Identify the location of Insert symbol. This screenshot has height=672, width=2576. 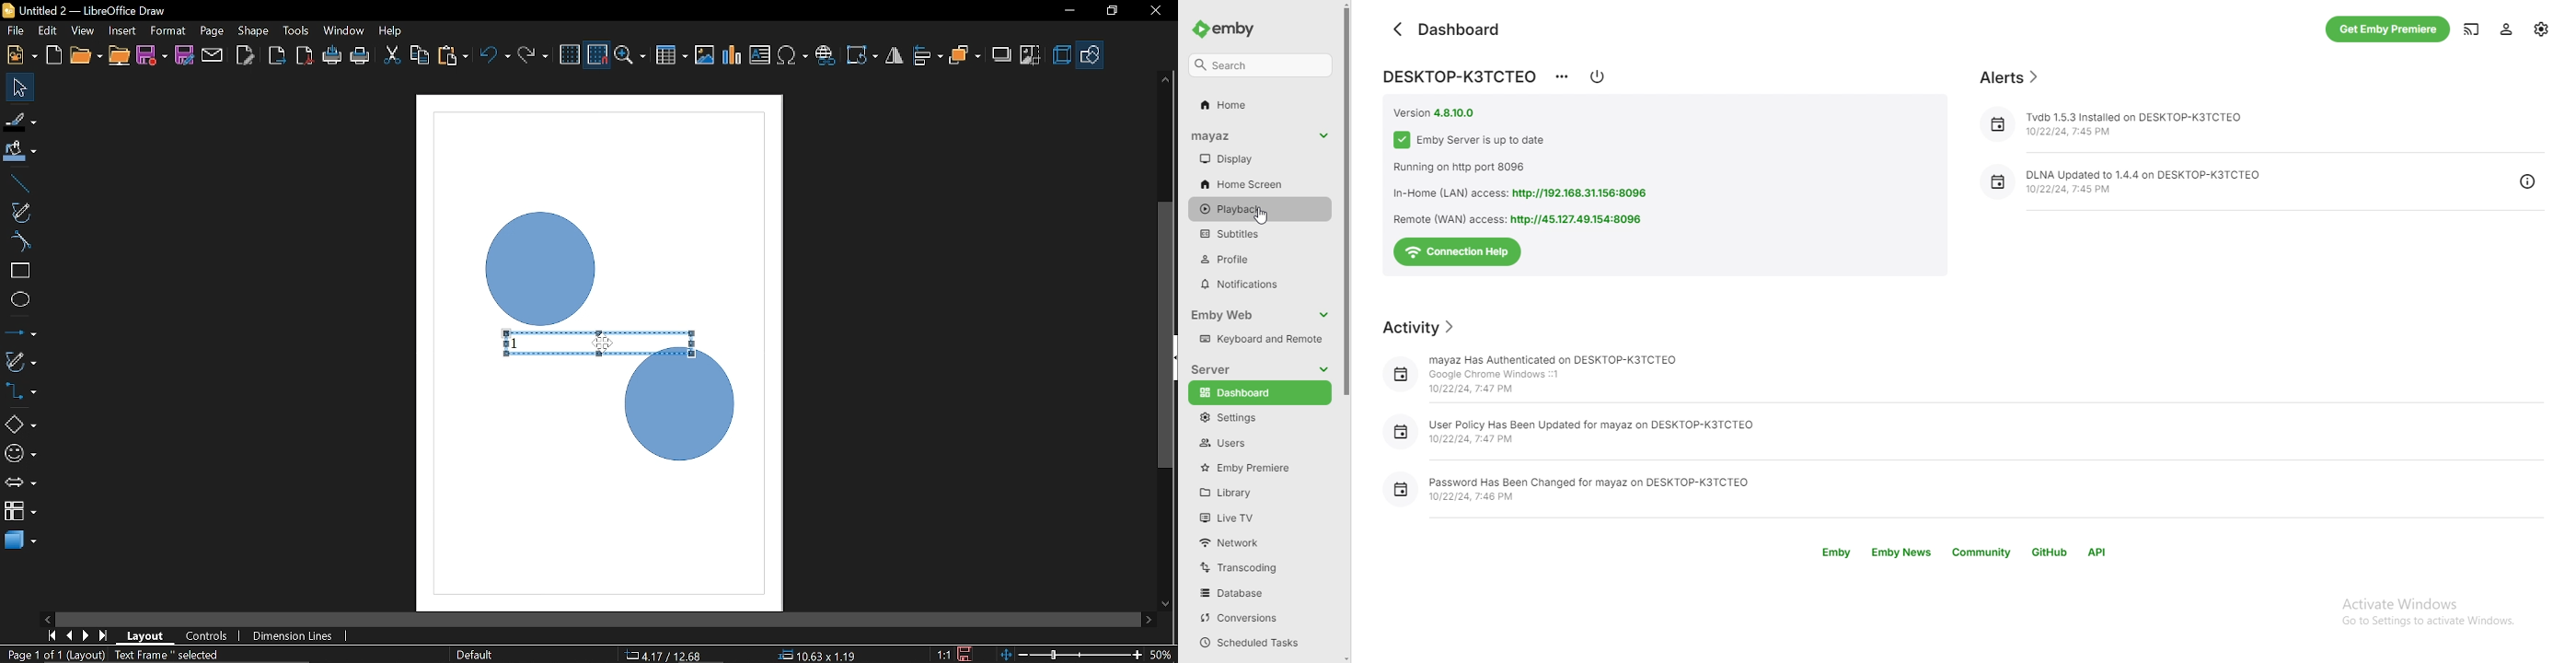
(794, 55).